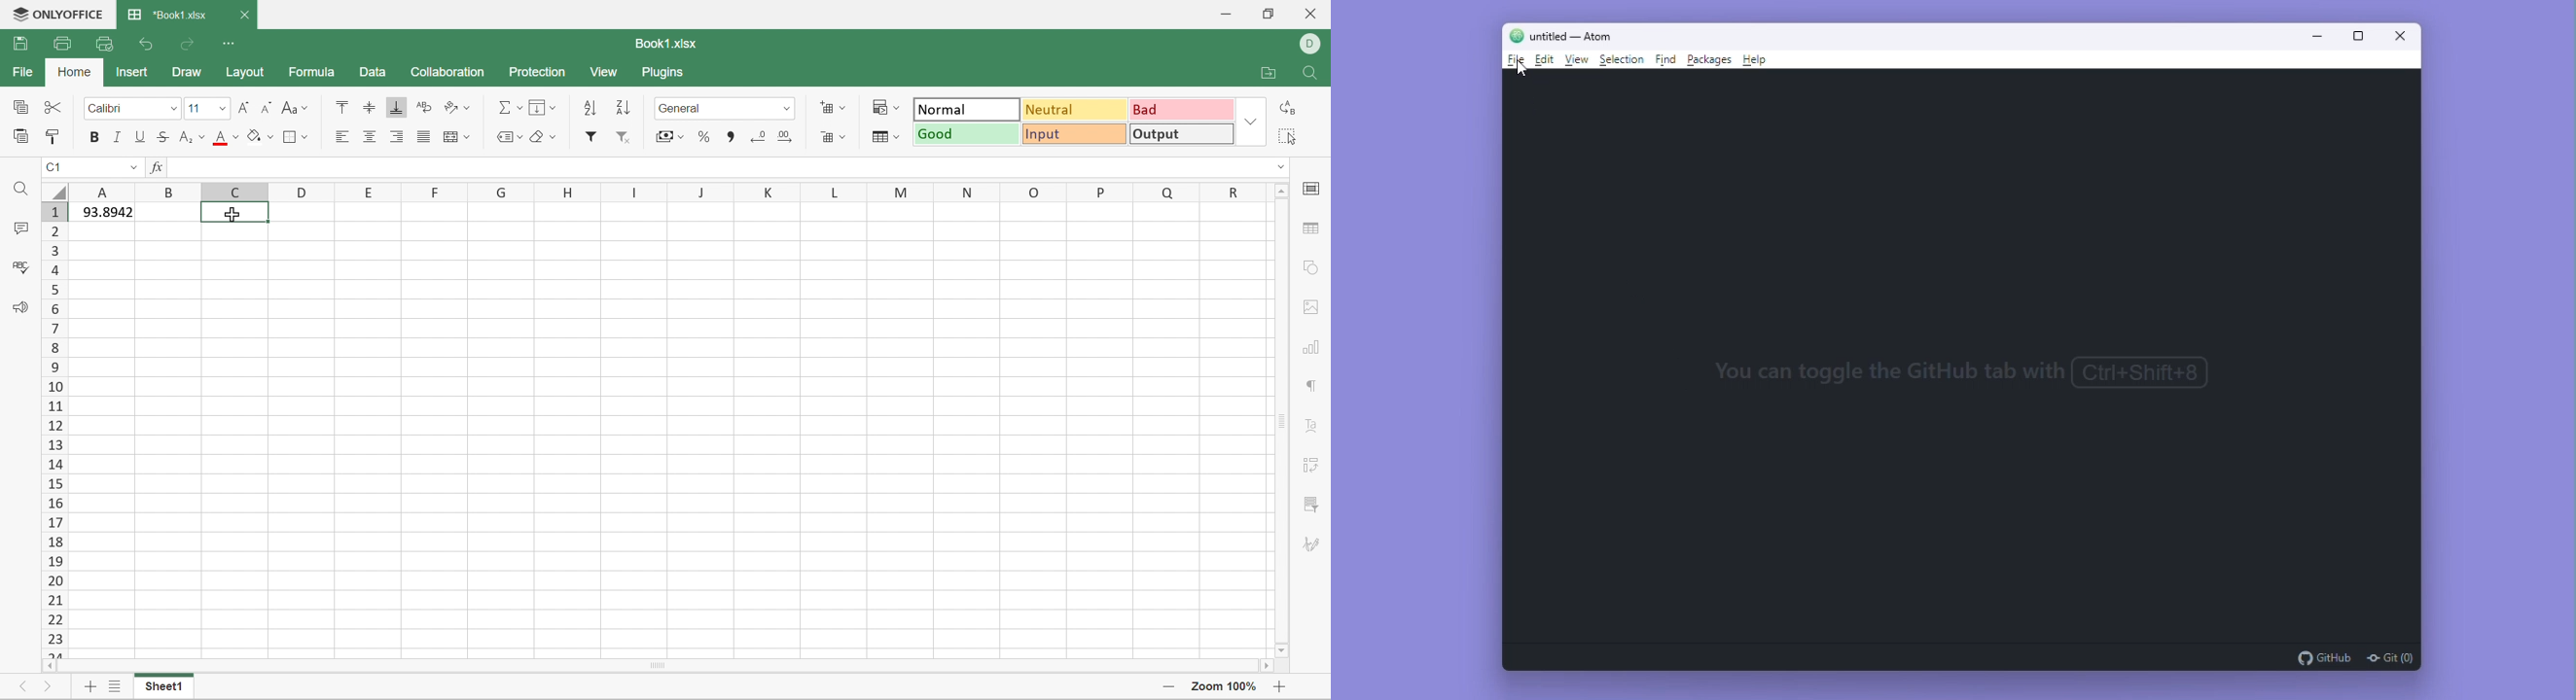 Image resolution: width=2576 pixels, height=700 pixels. What do you see at coordinates (539, 71) in the screenshot?
I see `Protection` at bounding box center [539, 71].